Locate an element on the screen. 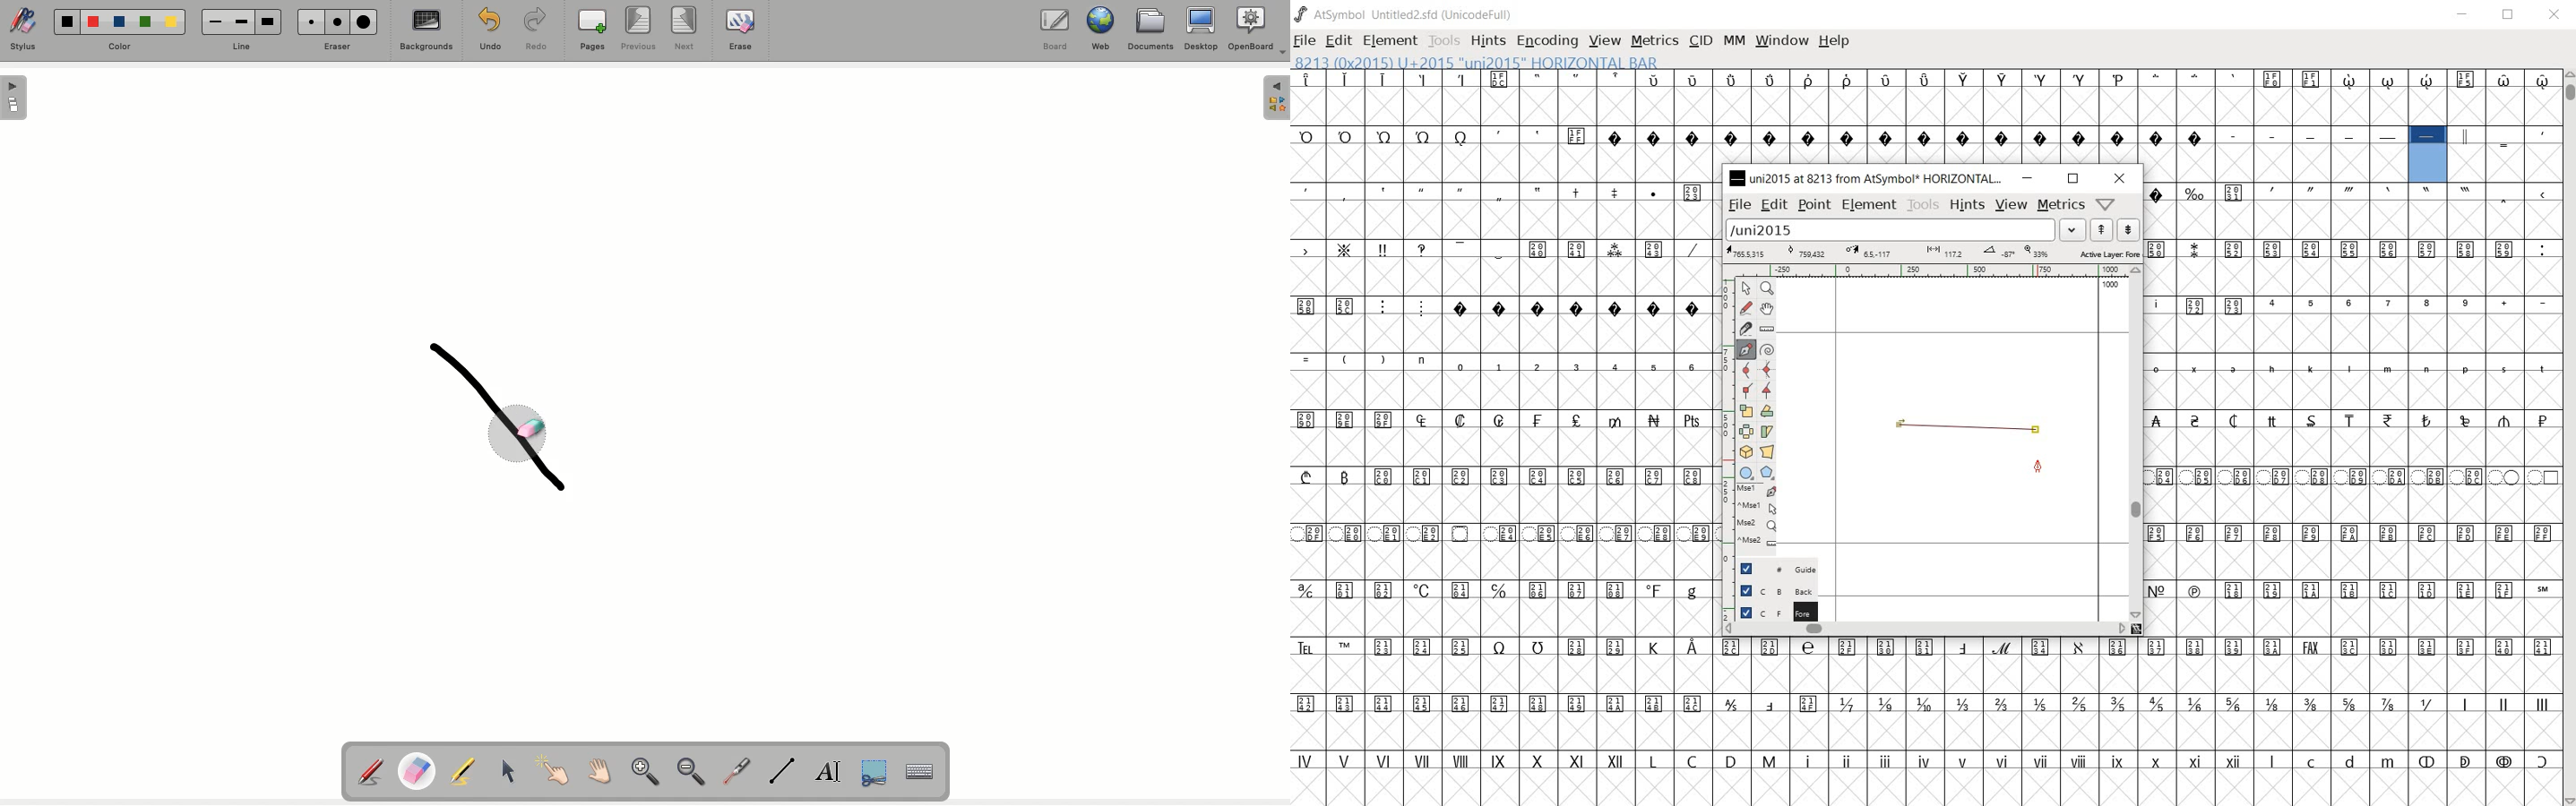  CID is located at coordinates (1701, 40).